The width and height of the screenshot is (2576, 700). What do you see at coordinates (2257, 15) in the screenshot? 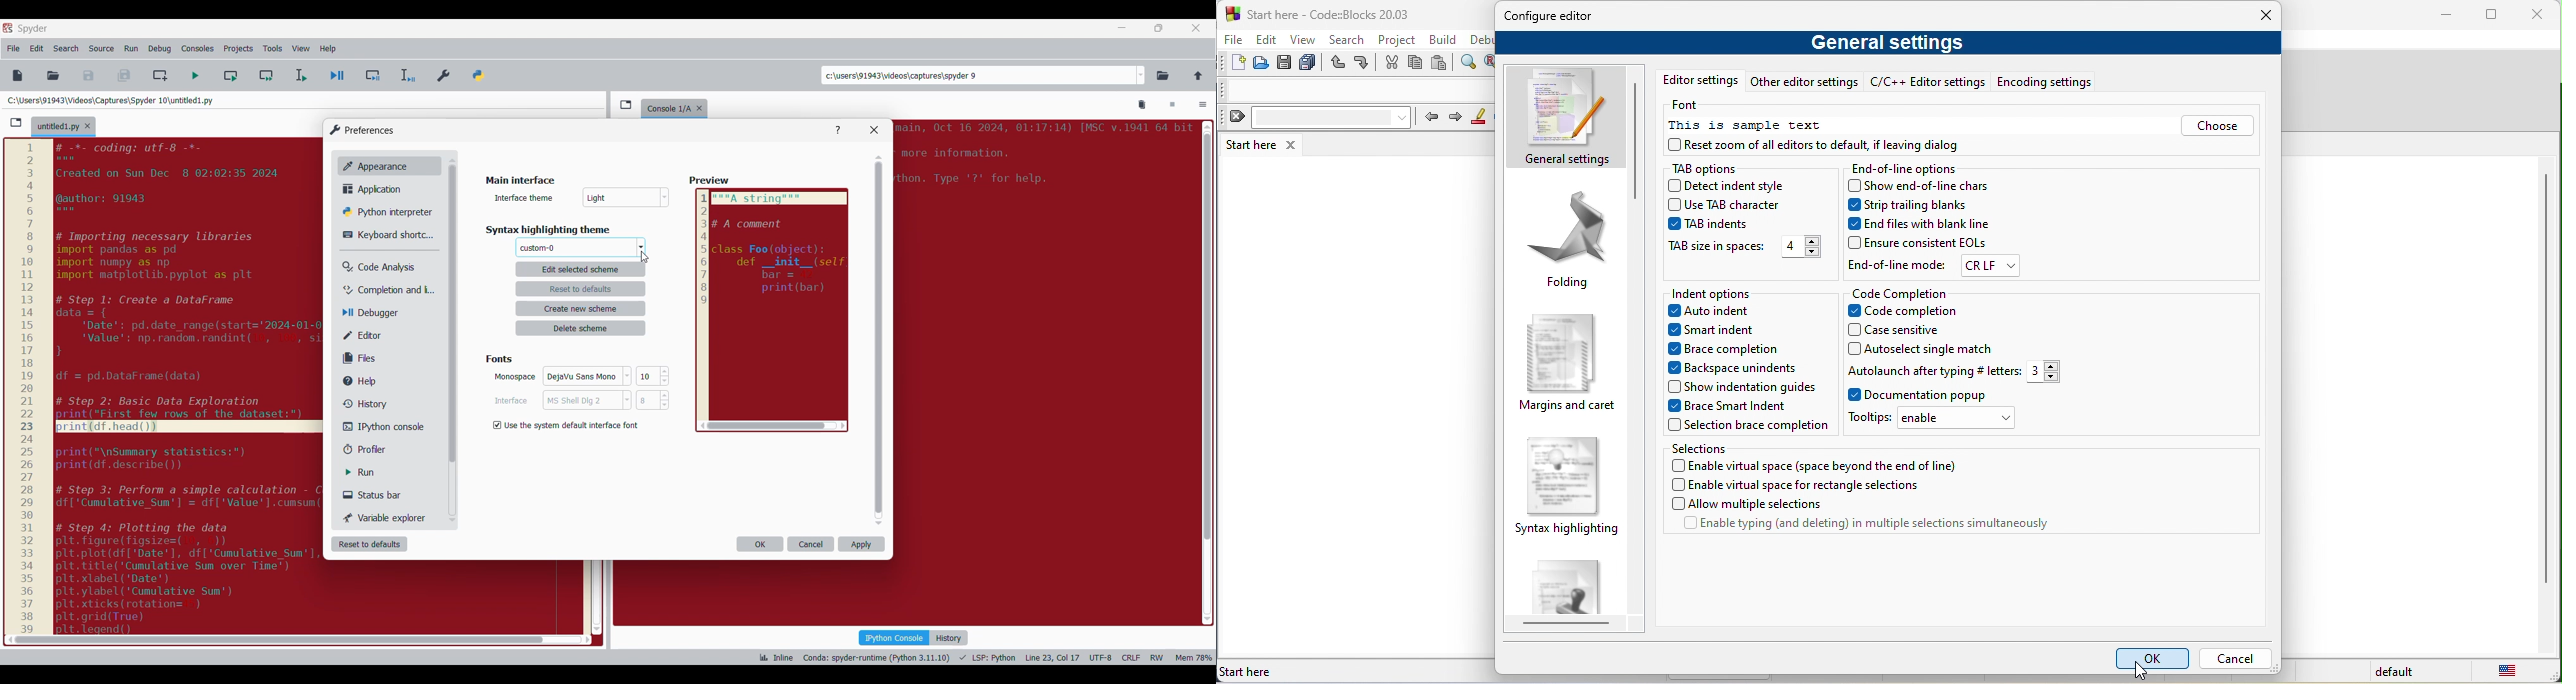
I see `close` at bounding box center [2257, 15].